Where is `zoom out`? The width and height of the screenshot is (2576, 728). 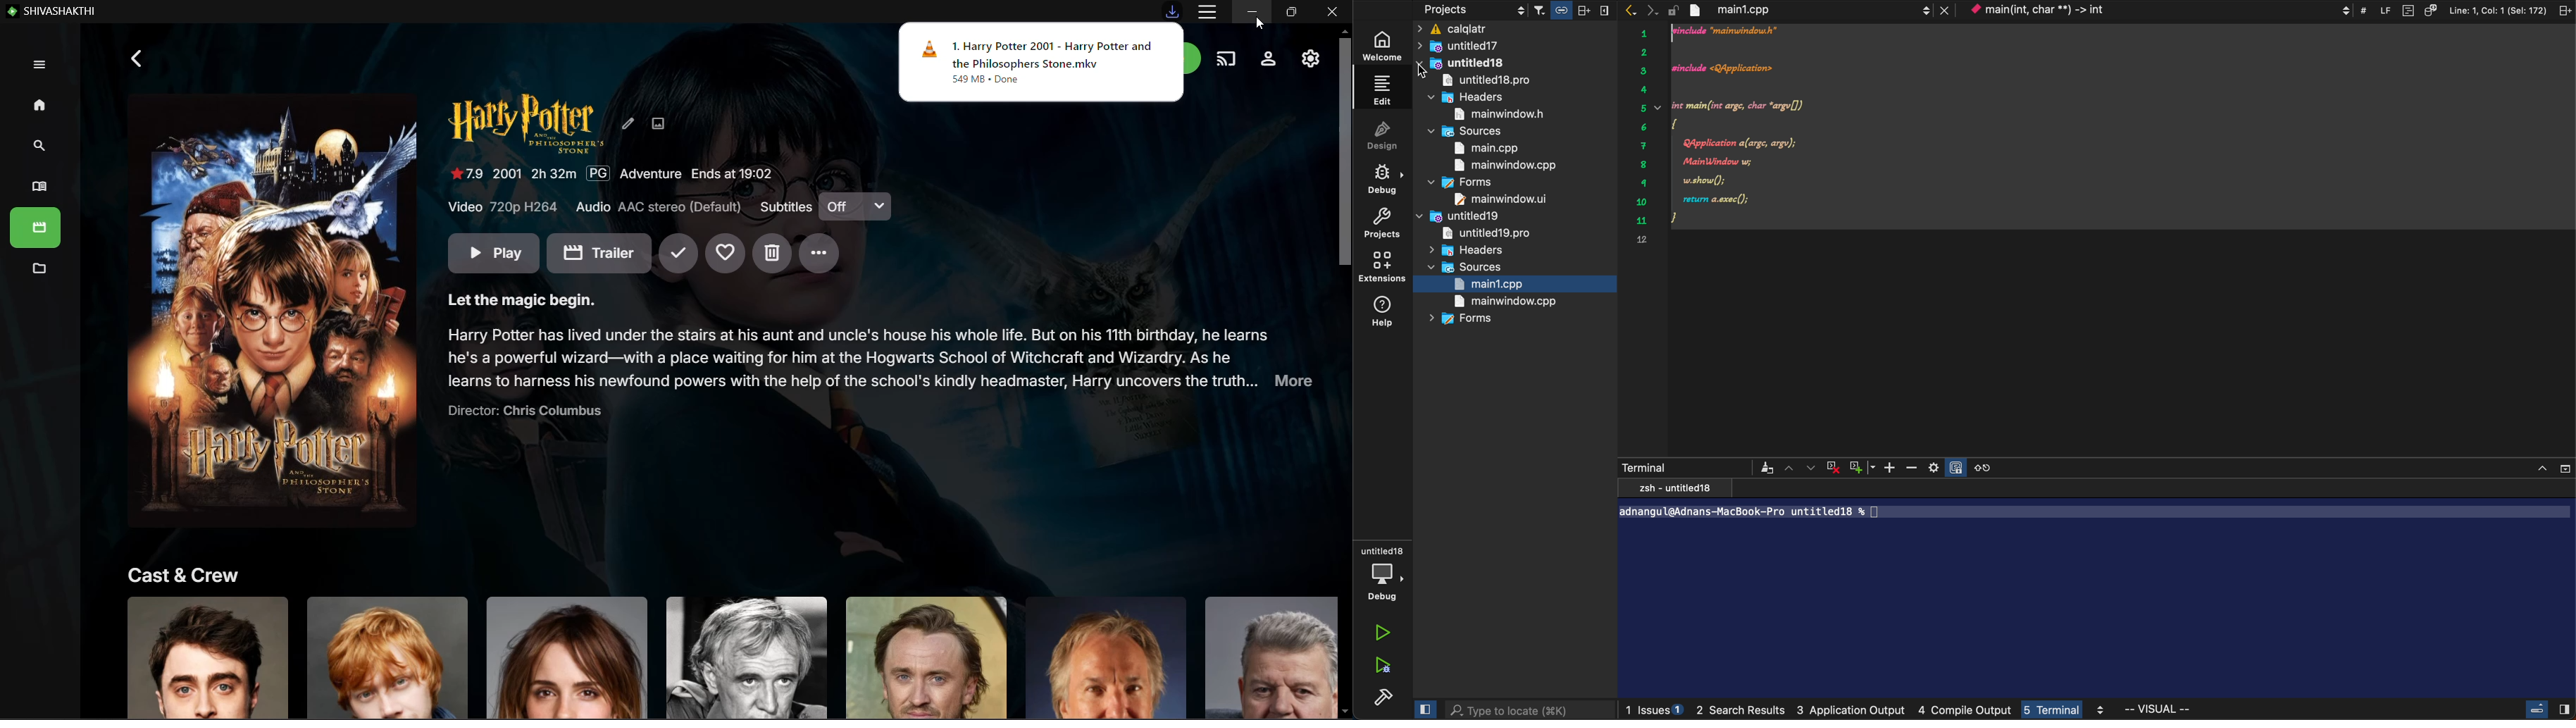 zoom out is located at coordinates (1913, 468).